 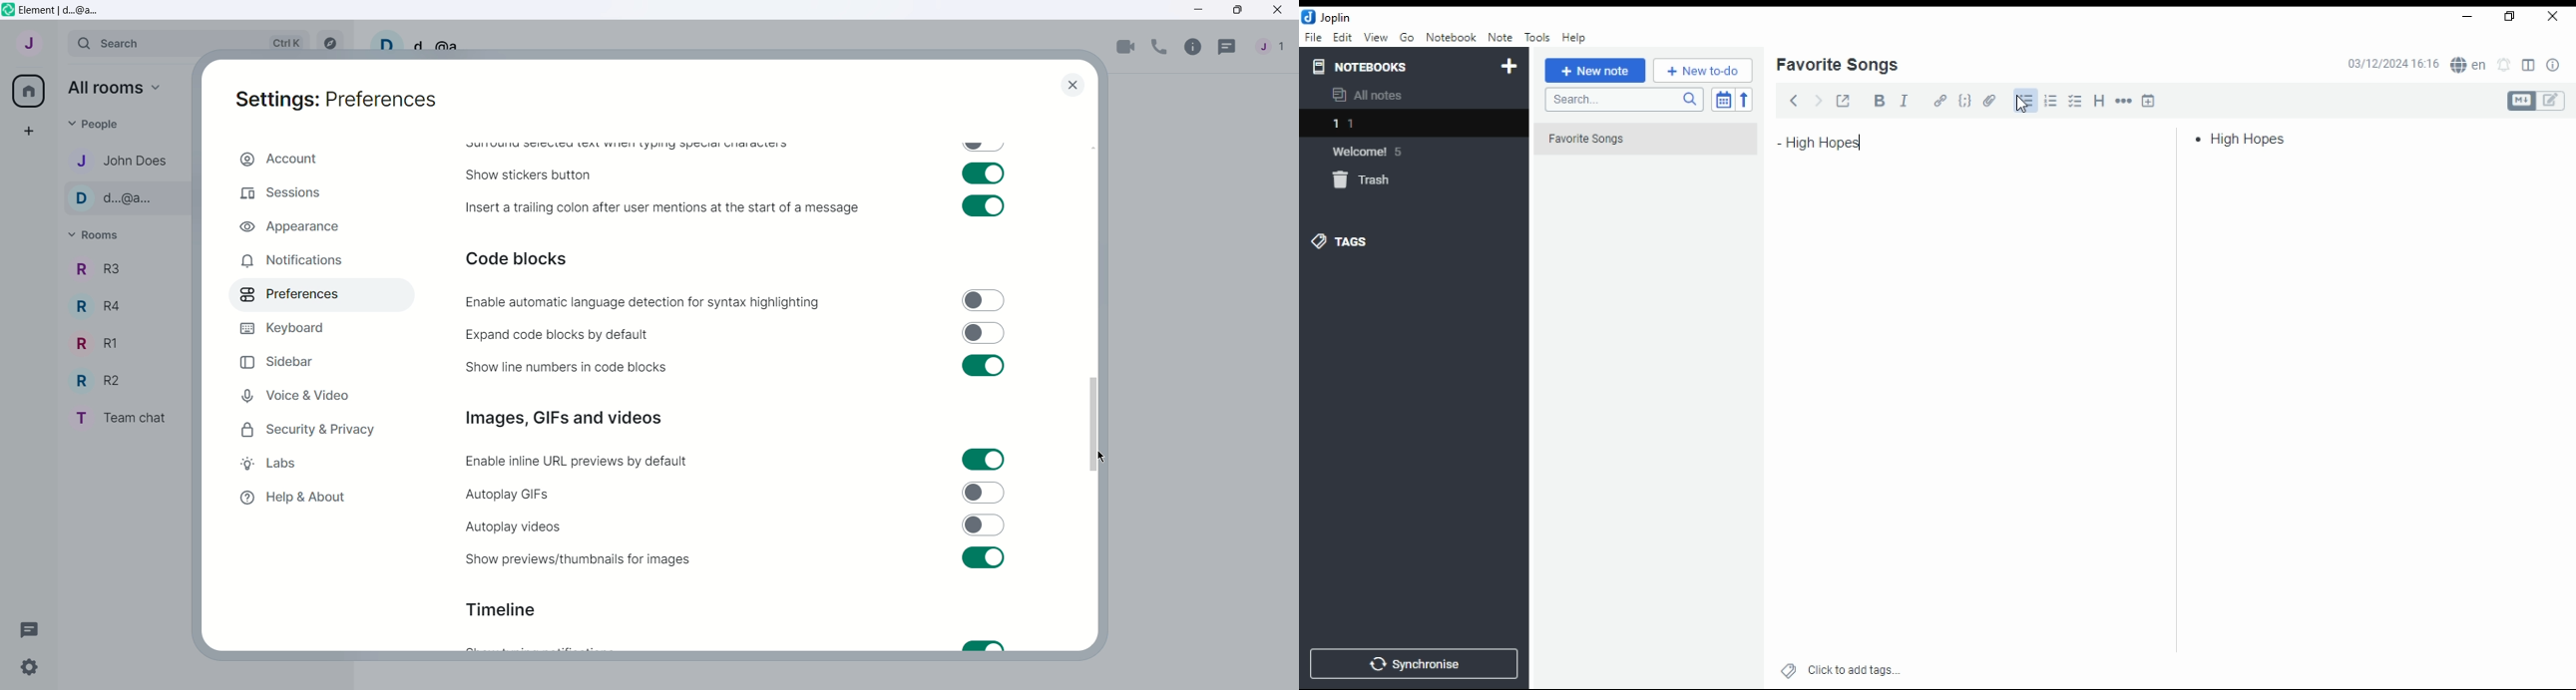 I want to click on Expand code blocks by default, so click(x=558, y=335).